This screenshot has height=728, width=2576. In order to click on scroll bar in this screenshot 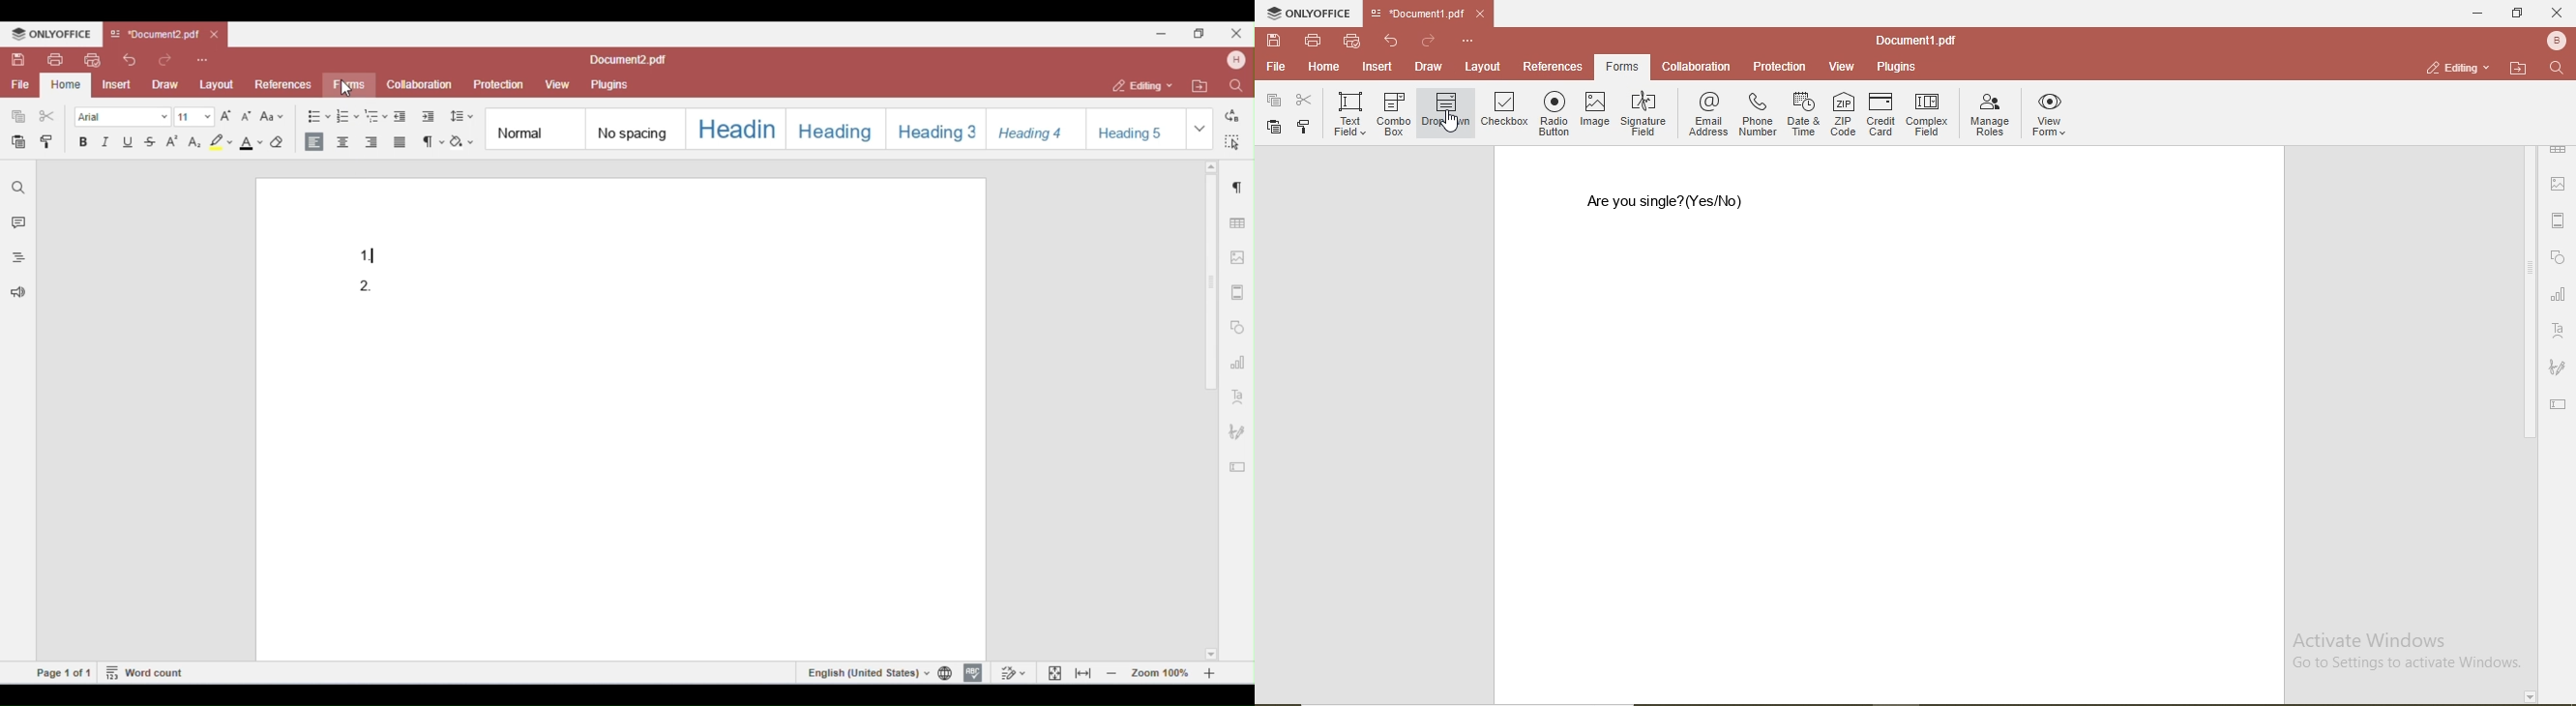, I will do `click(2530, 394)`.